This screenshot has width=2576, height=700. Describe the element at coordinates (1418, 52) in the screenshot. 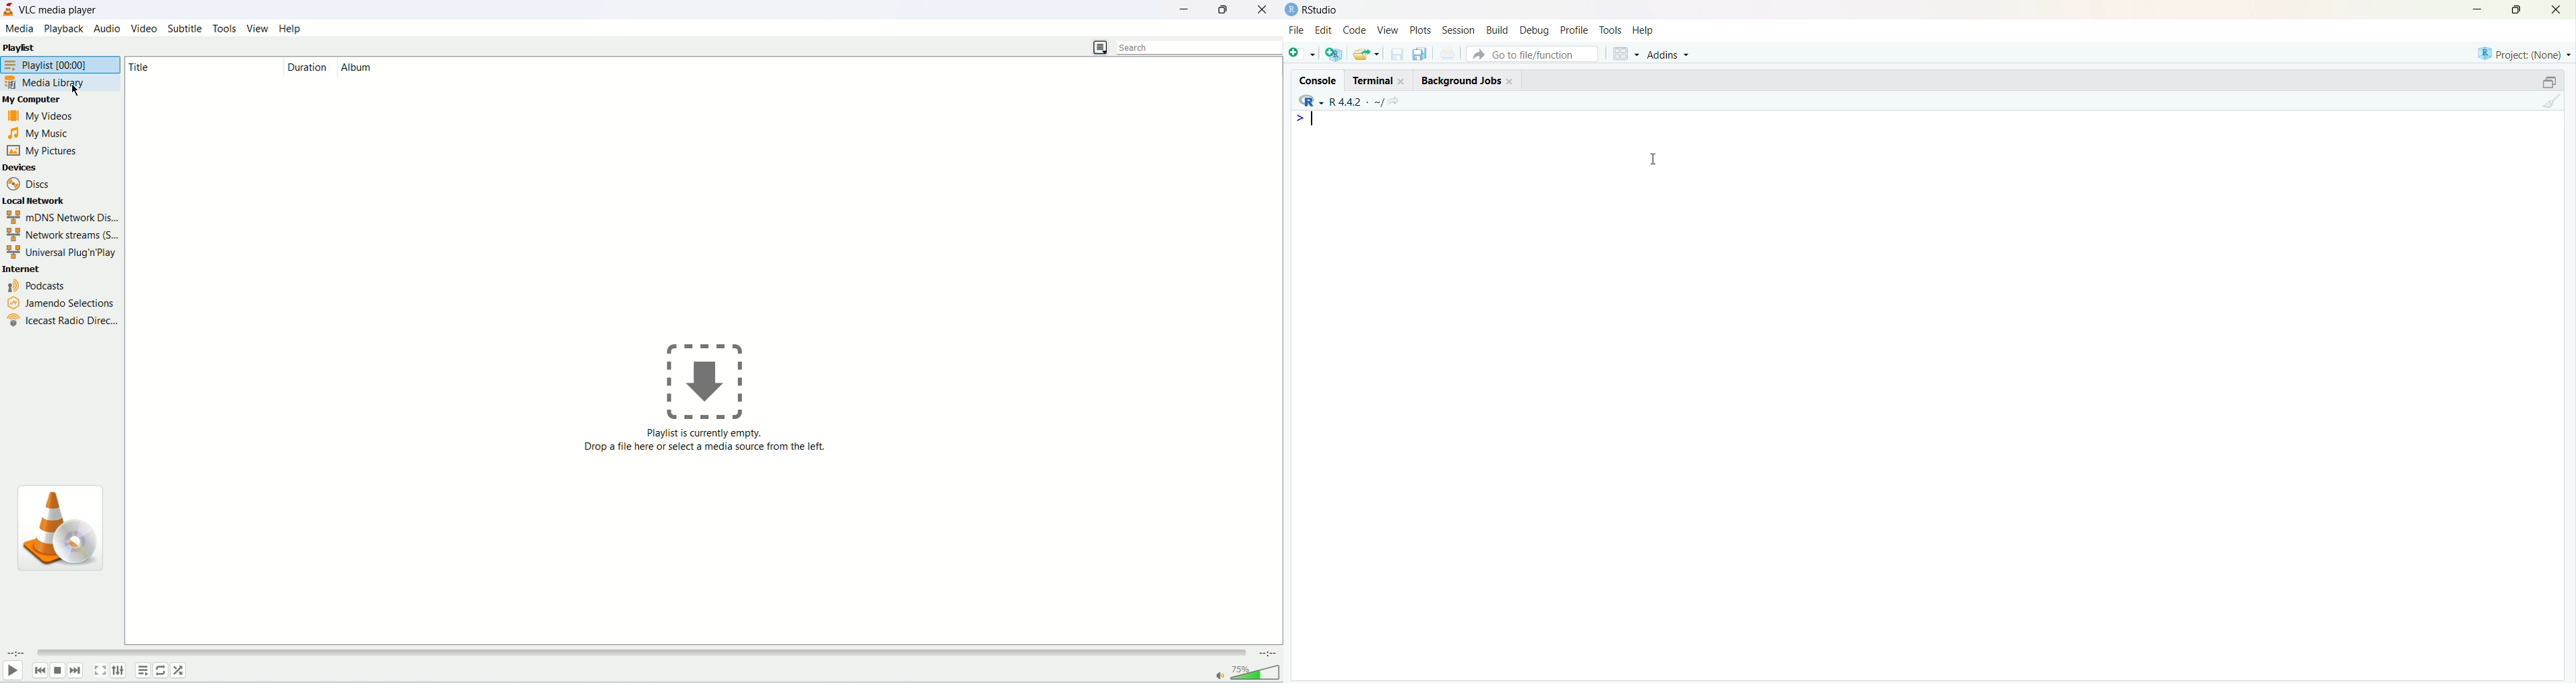

I see `Save all open documents (Ctrl + Alt + S)` at that location.